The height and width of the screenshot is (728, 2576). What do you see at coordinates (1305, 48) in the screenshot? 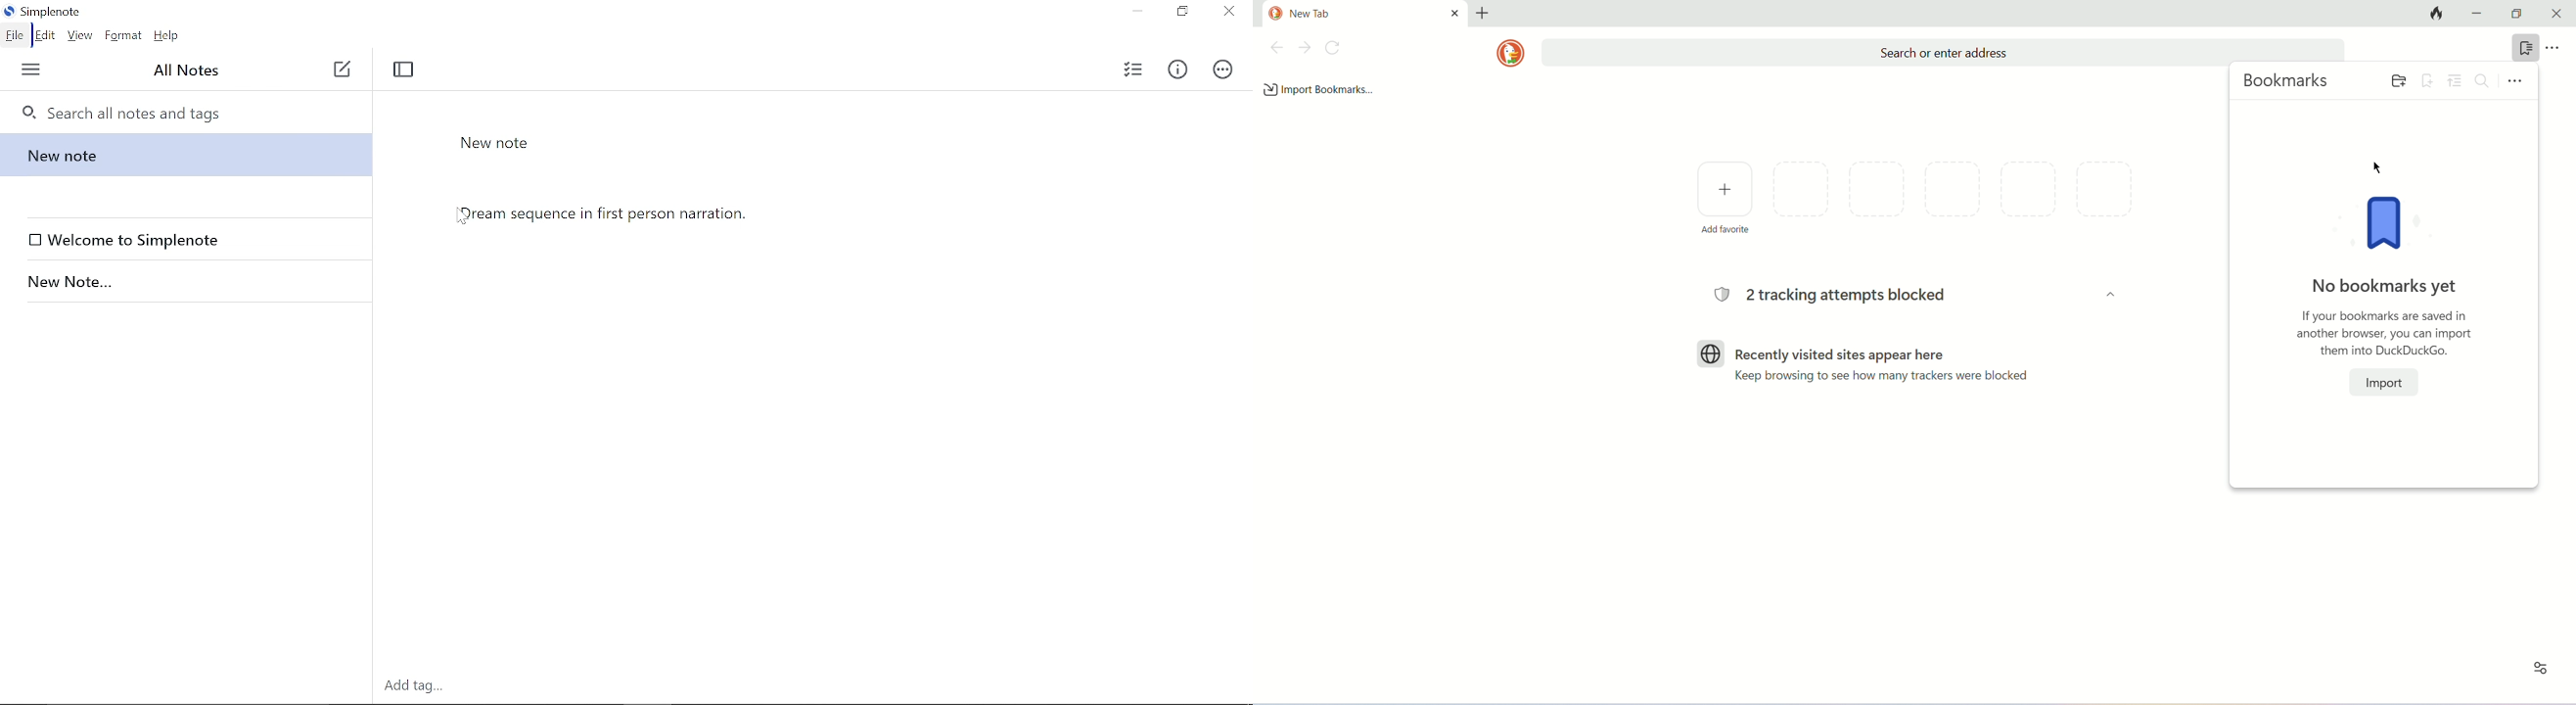
I see `next` at bounding box center [1305, 48].